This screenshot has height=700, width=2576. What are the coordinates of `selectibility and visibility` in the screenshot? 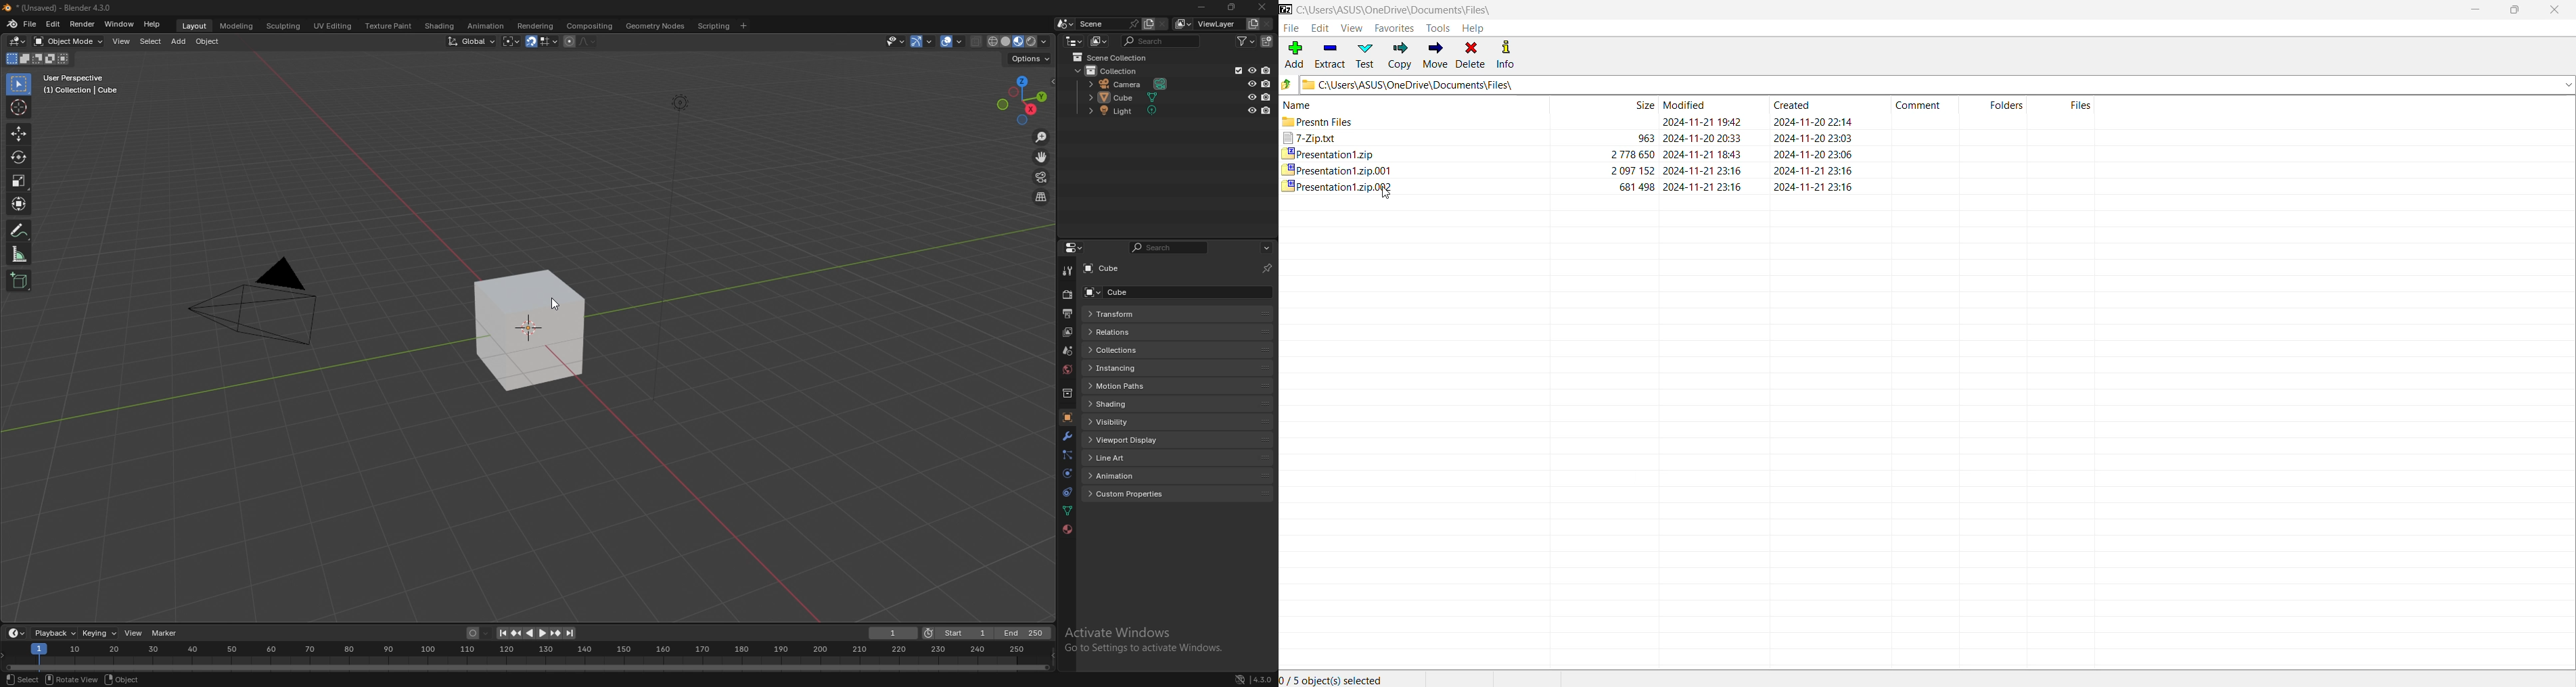 It's located at (896, 41).